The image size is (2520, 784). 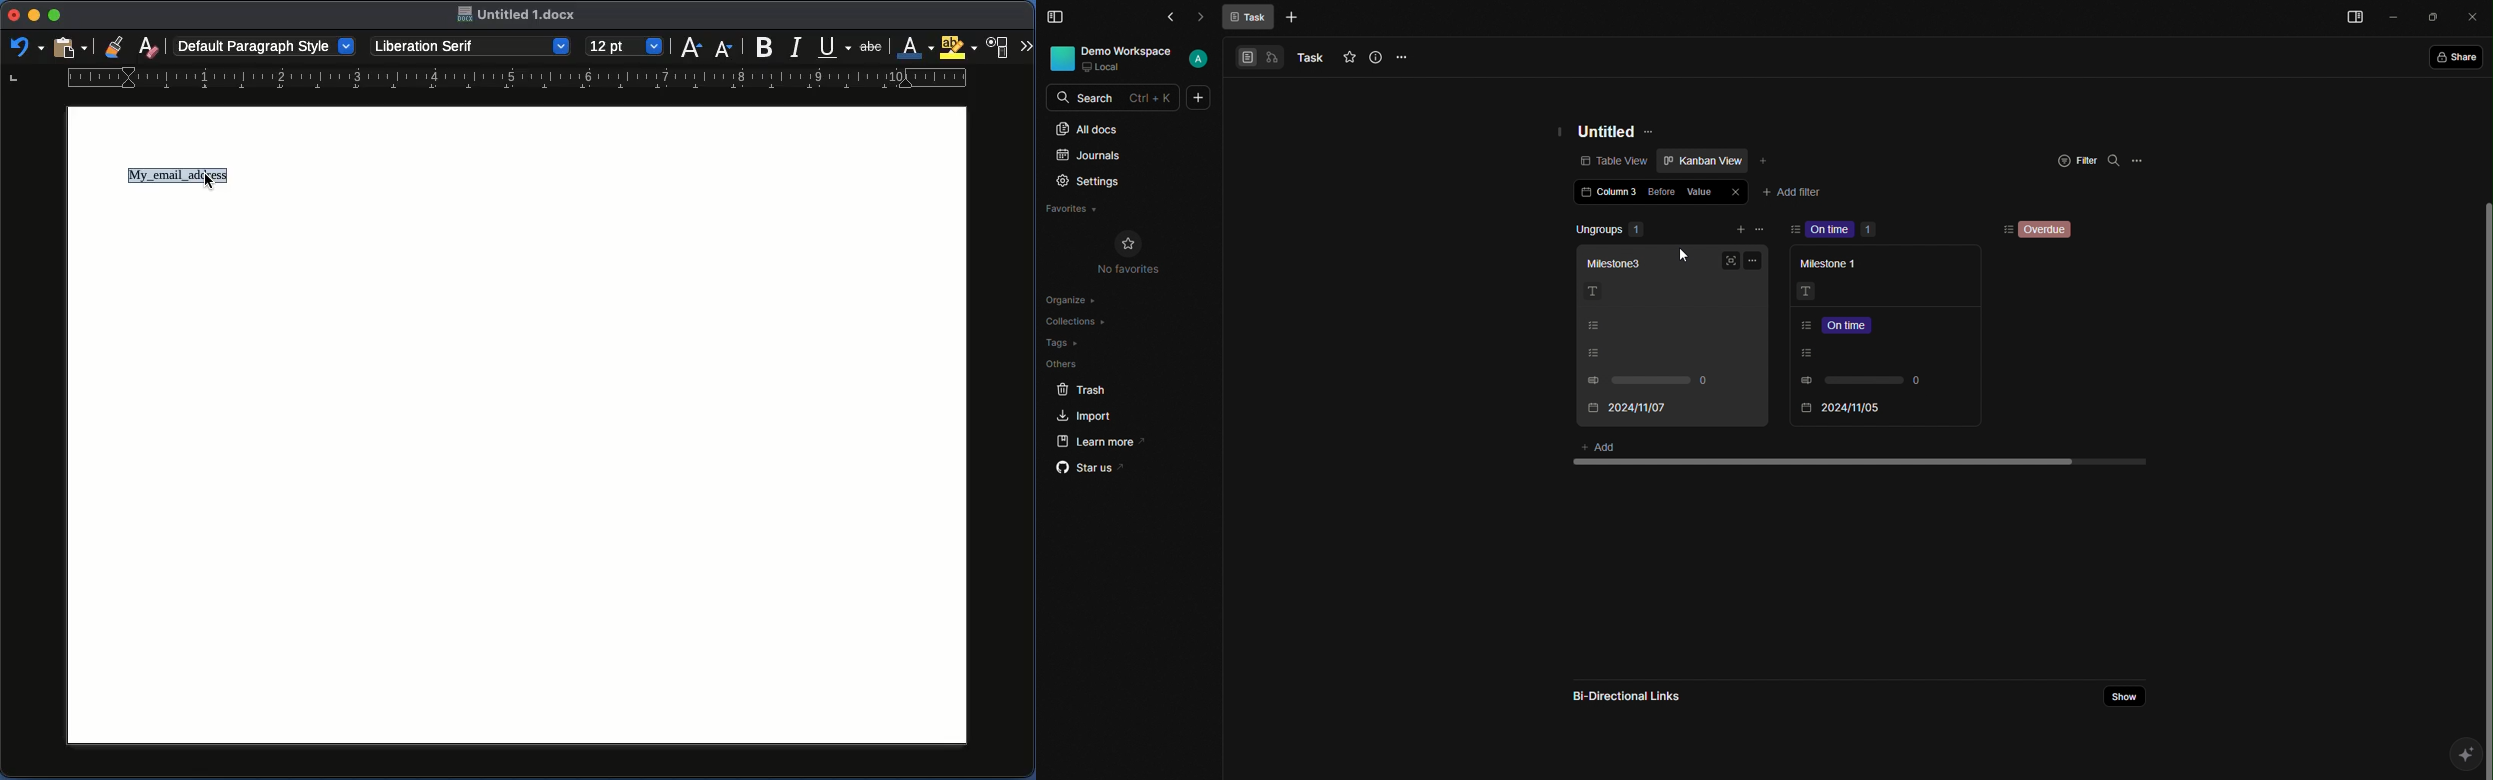 What do you see at coordinates (2048, 230) in the screenshot?
I see `Overdue` at bounding box center [2048, 230].